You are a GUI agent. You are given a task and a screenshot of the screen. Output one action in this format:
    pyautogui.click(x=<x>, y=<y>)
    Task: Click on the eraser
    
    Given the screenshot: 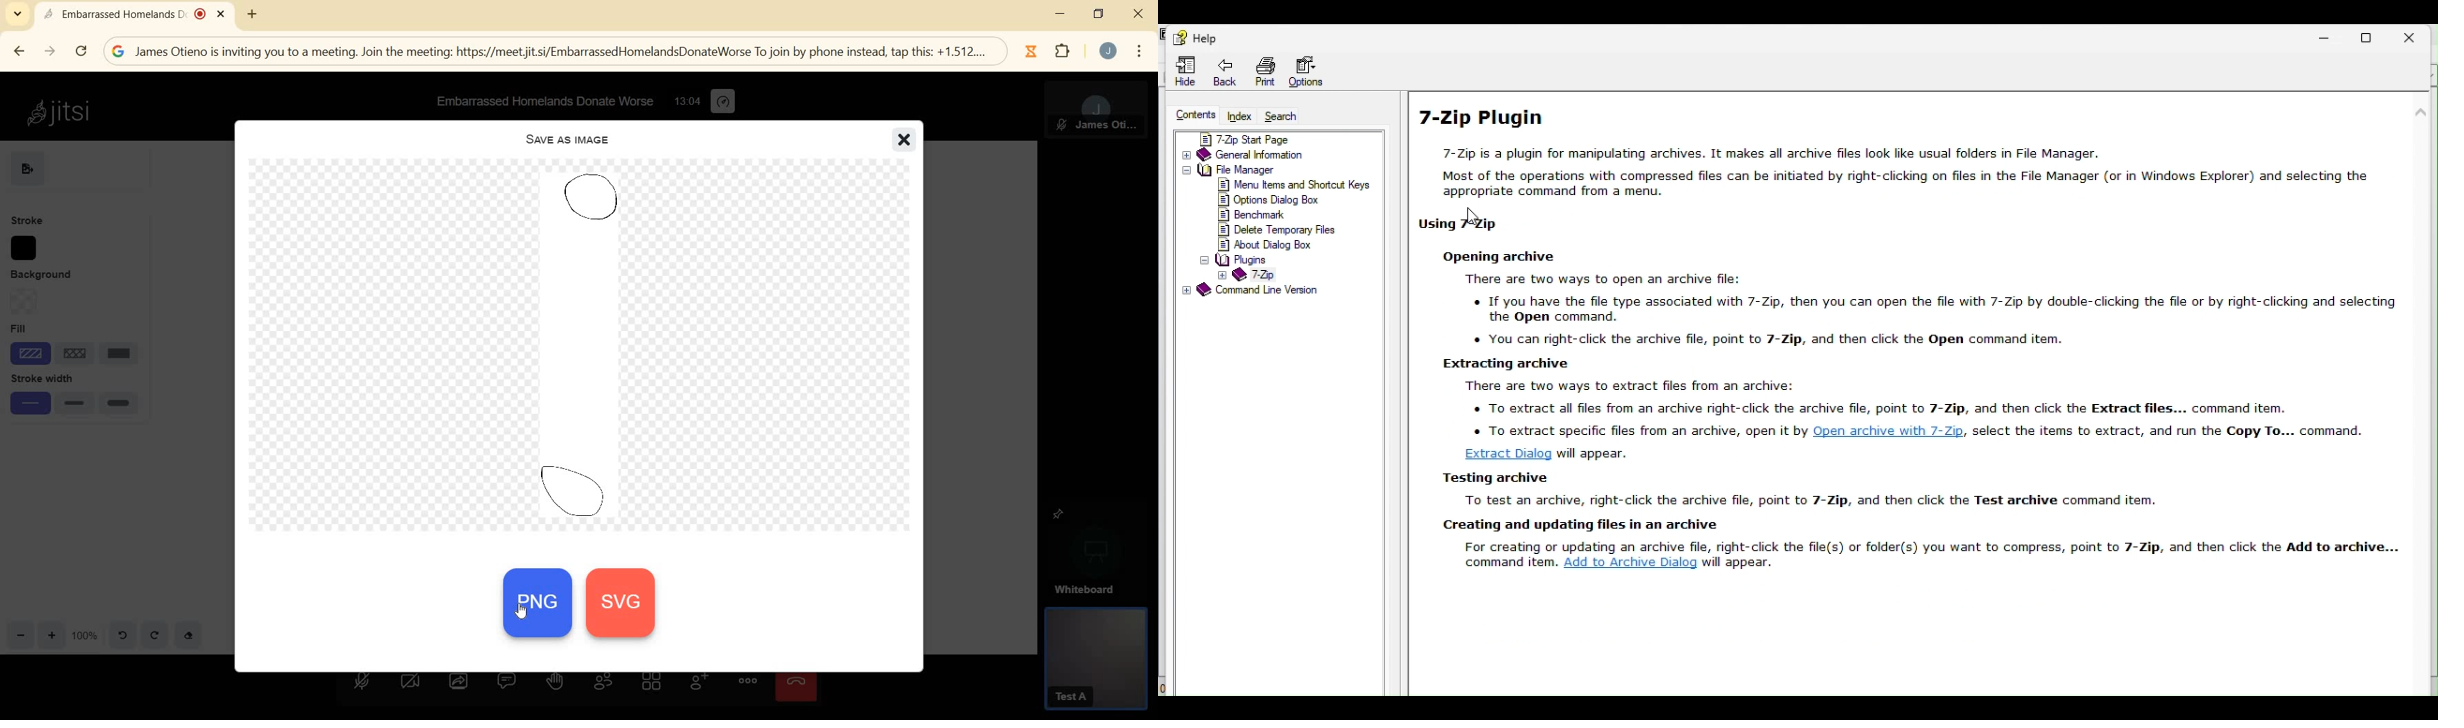 What is the action you would take?
    pyautogui.click(x=190, y=637)
    